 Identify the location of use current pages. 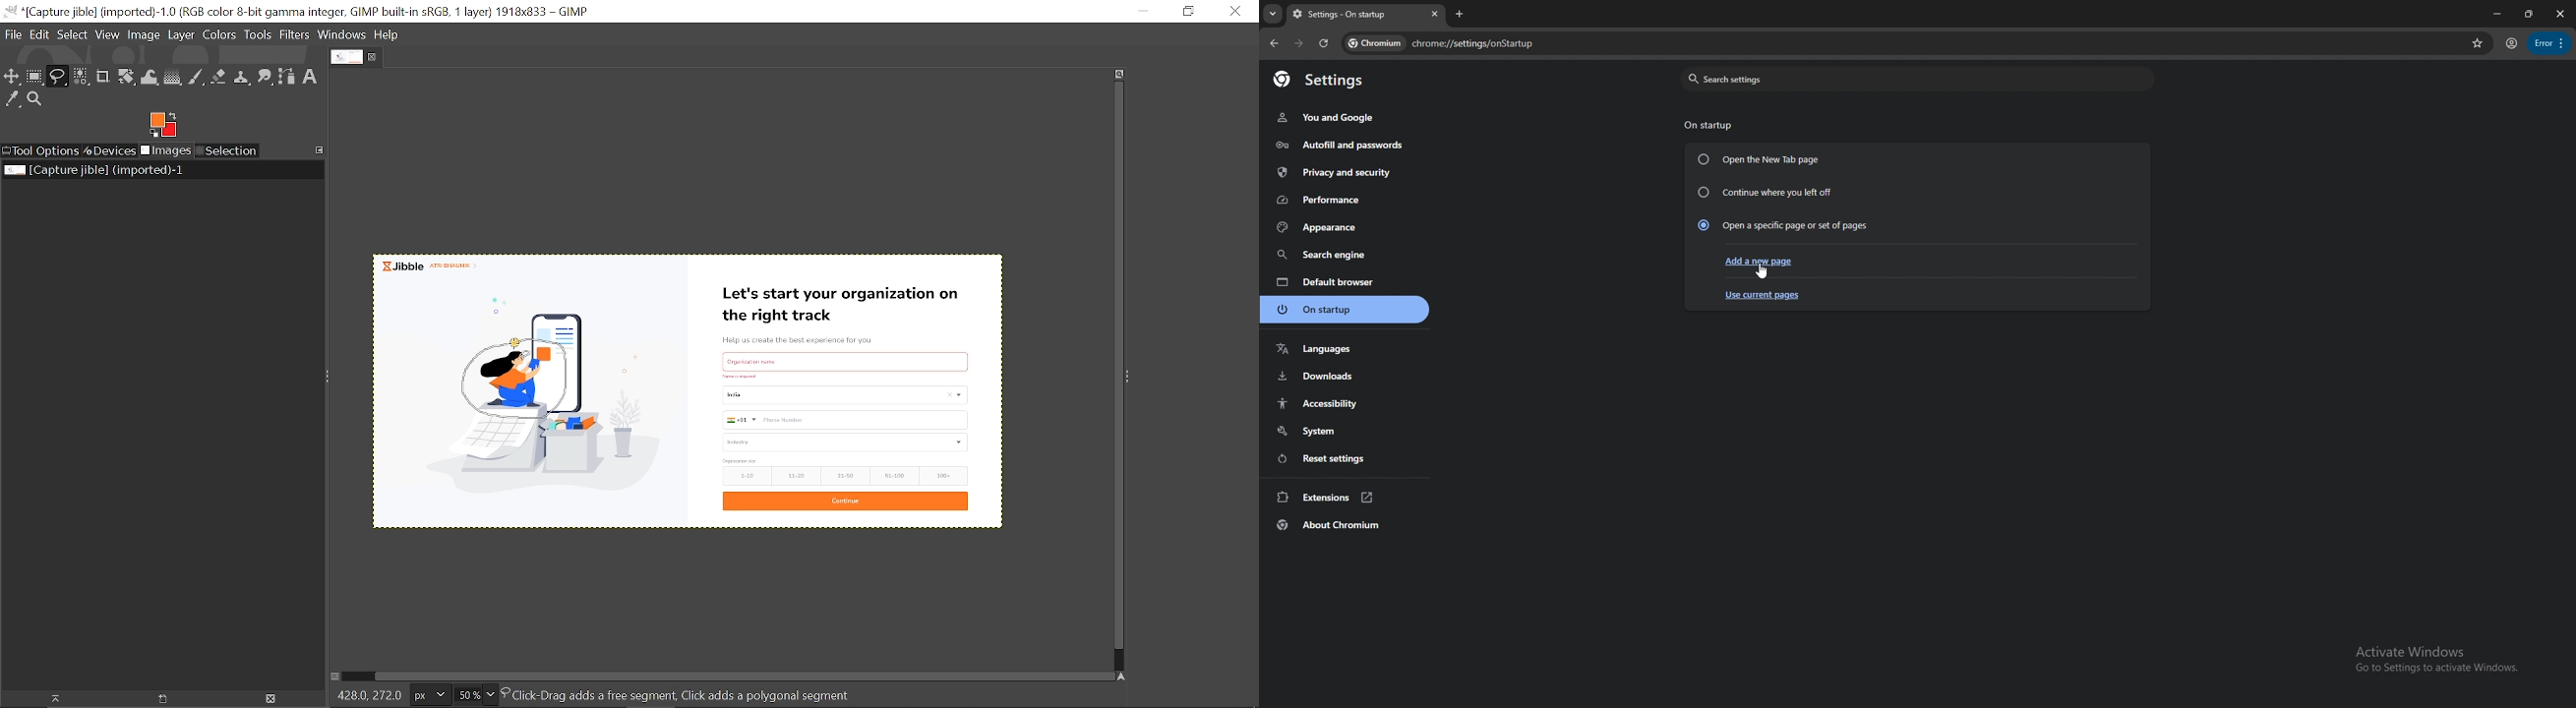
(1761, 294).